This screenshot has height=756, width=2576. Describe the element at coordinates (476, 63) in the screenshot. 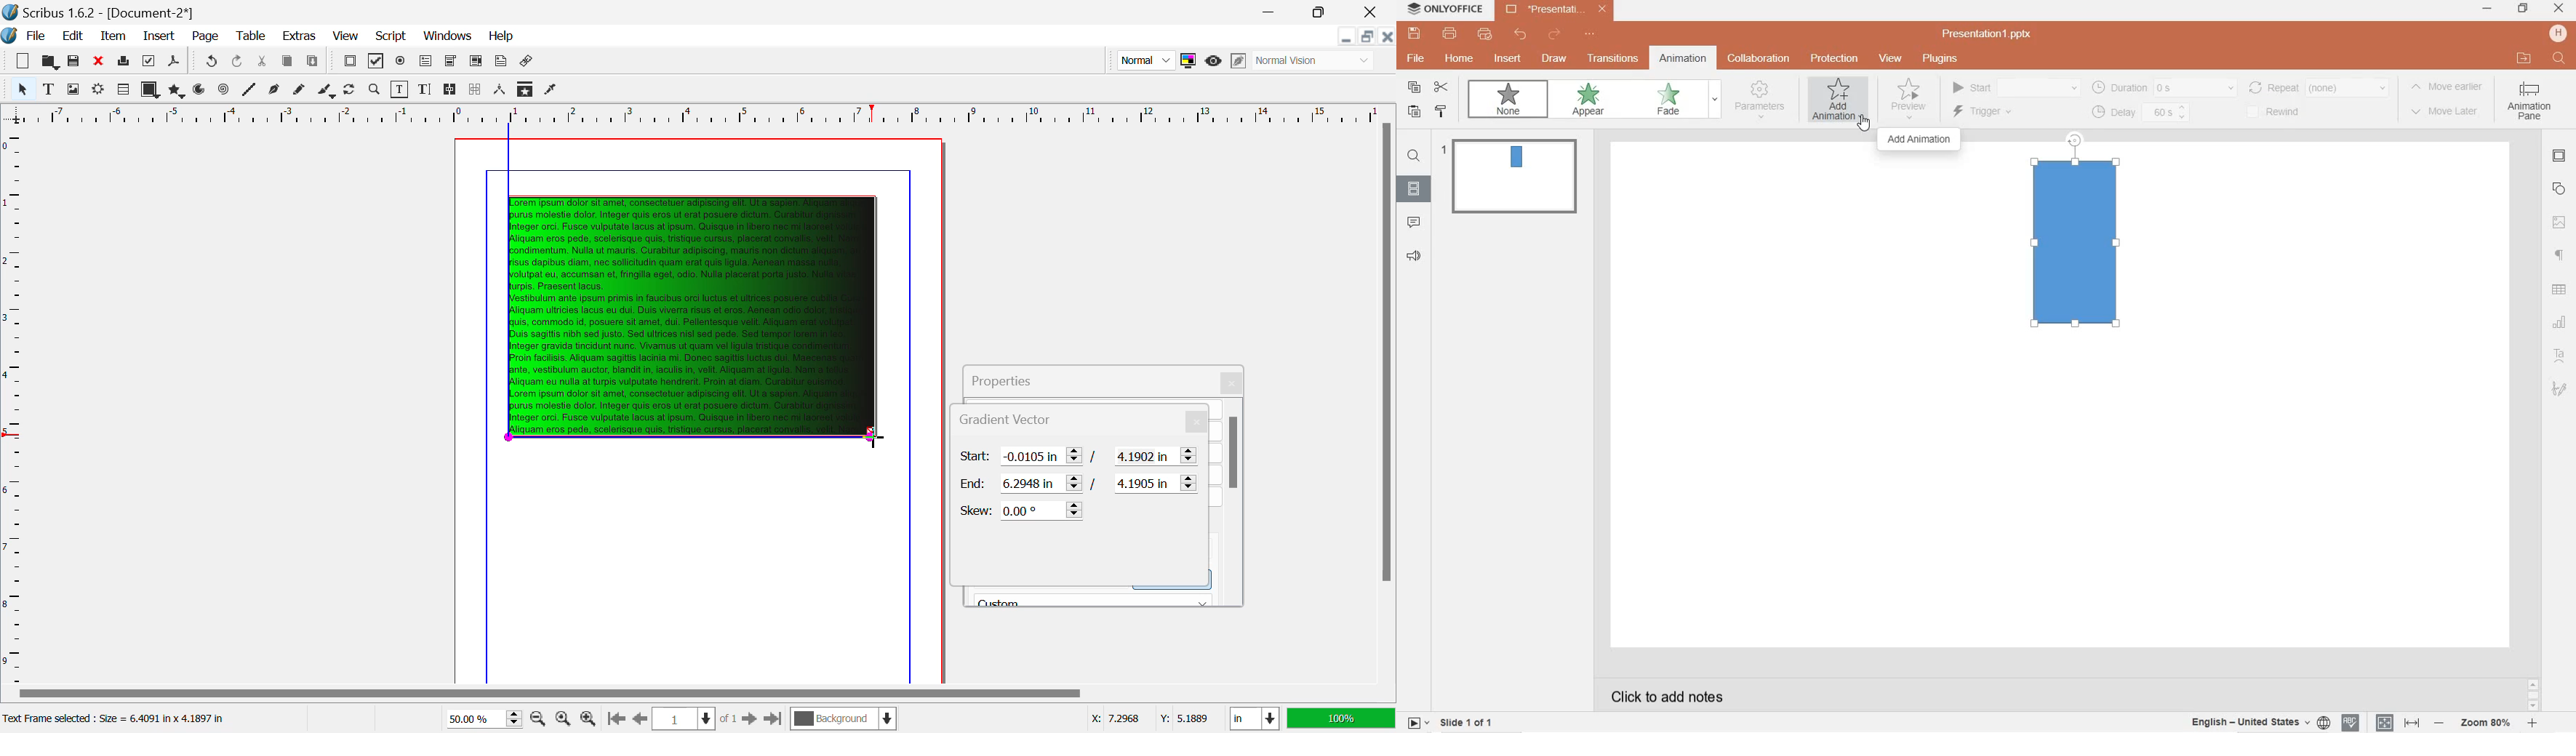

I see `Pdf List Box` at that location.